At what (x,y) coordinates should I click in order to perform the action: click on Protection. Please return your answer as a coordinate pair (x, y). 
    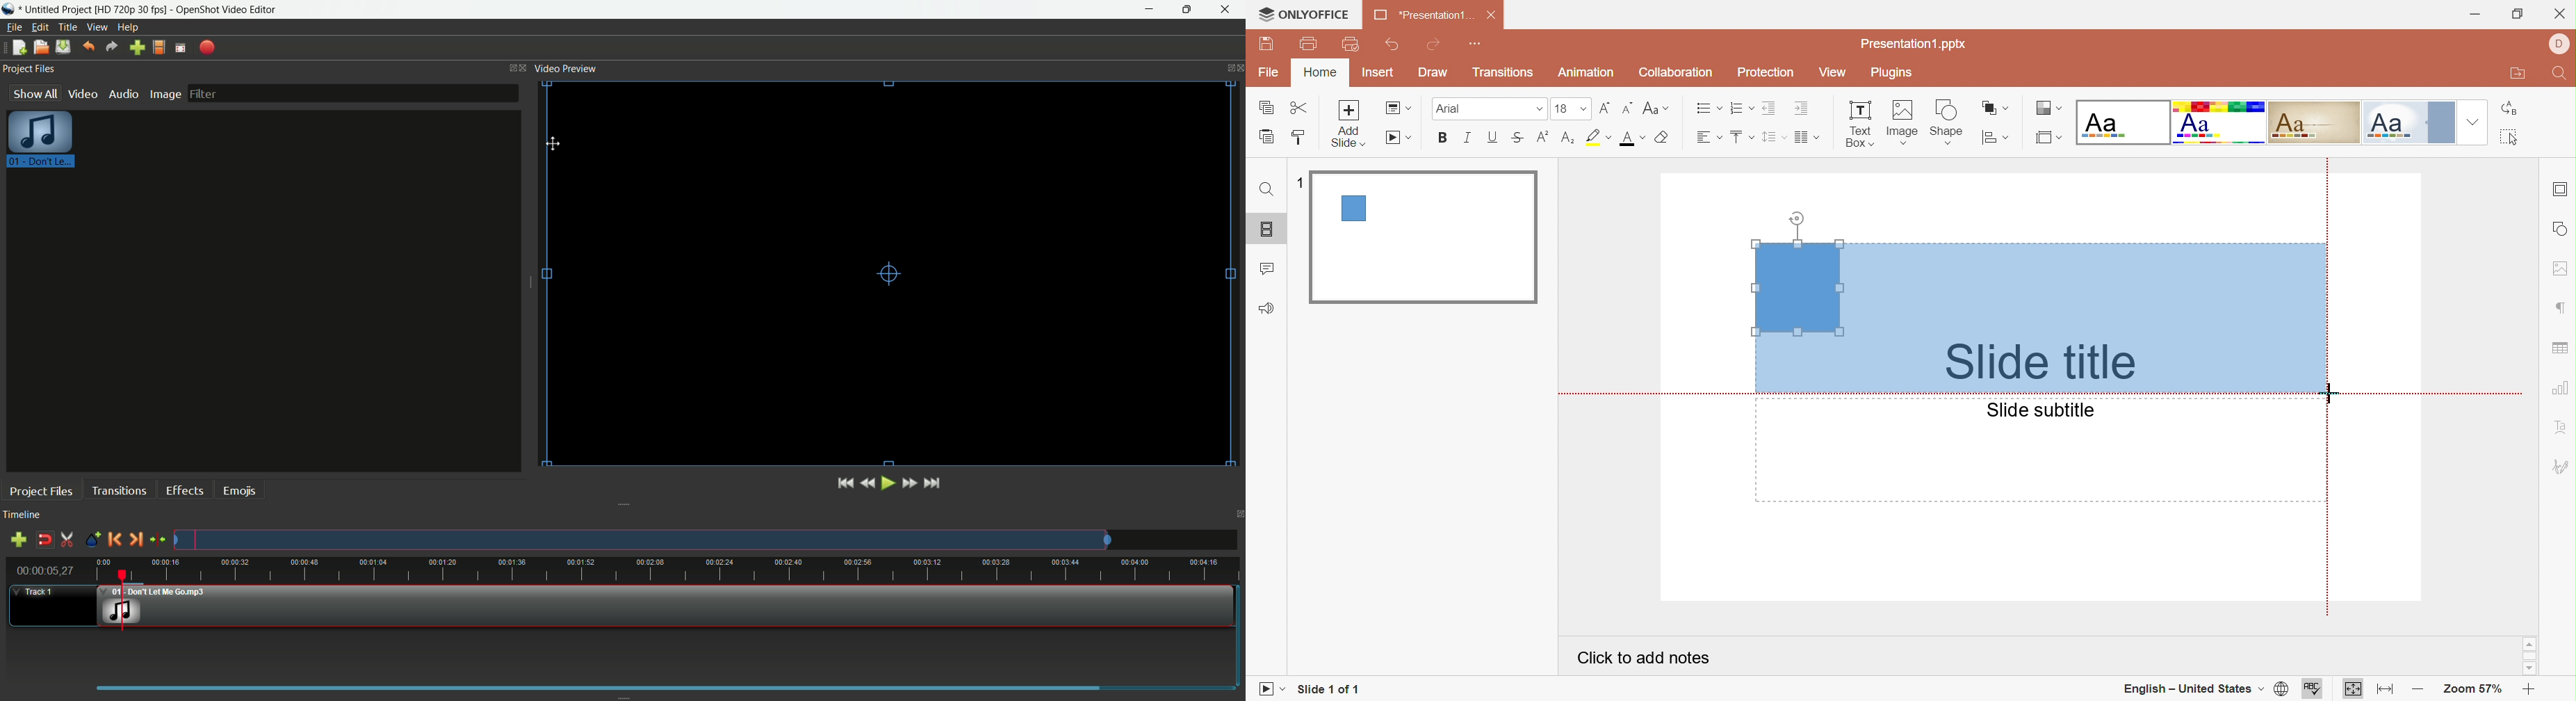
    Looking at the image, I should click on (1766, 72).